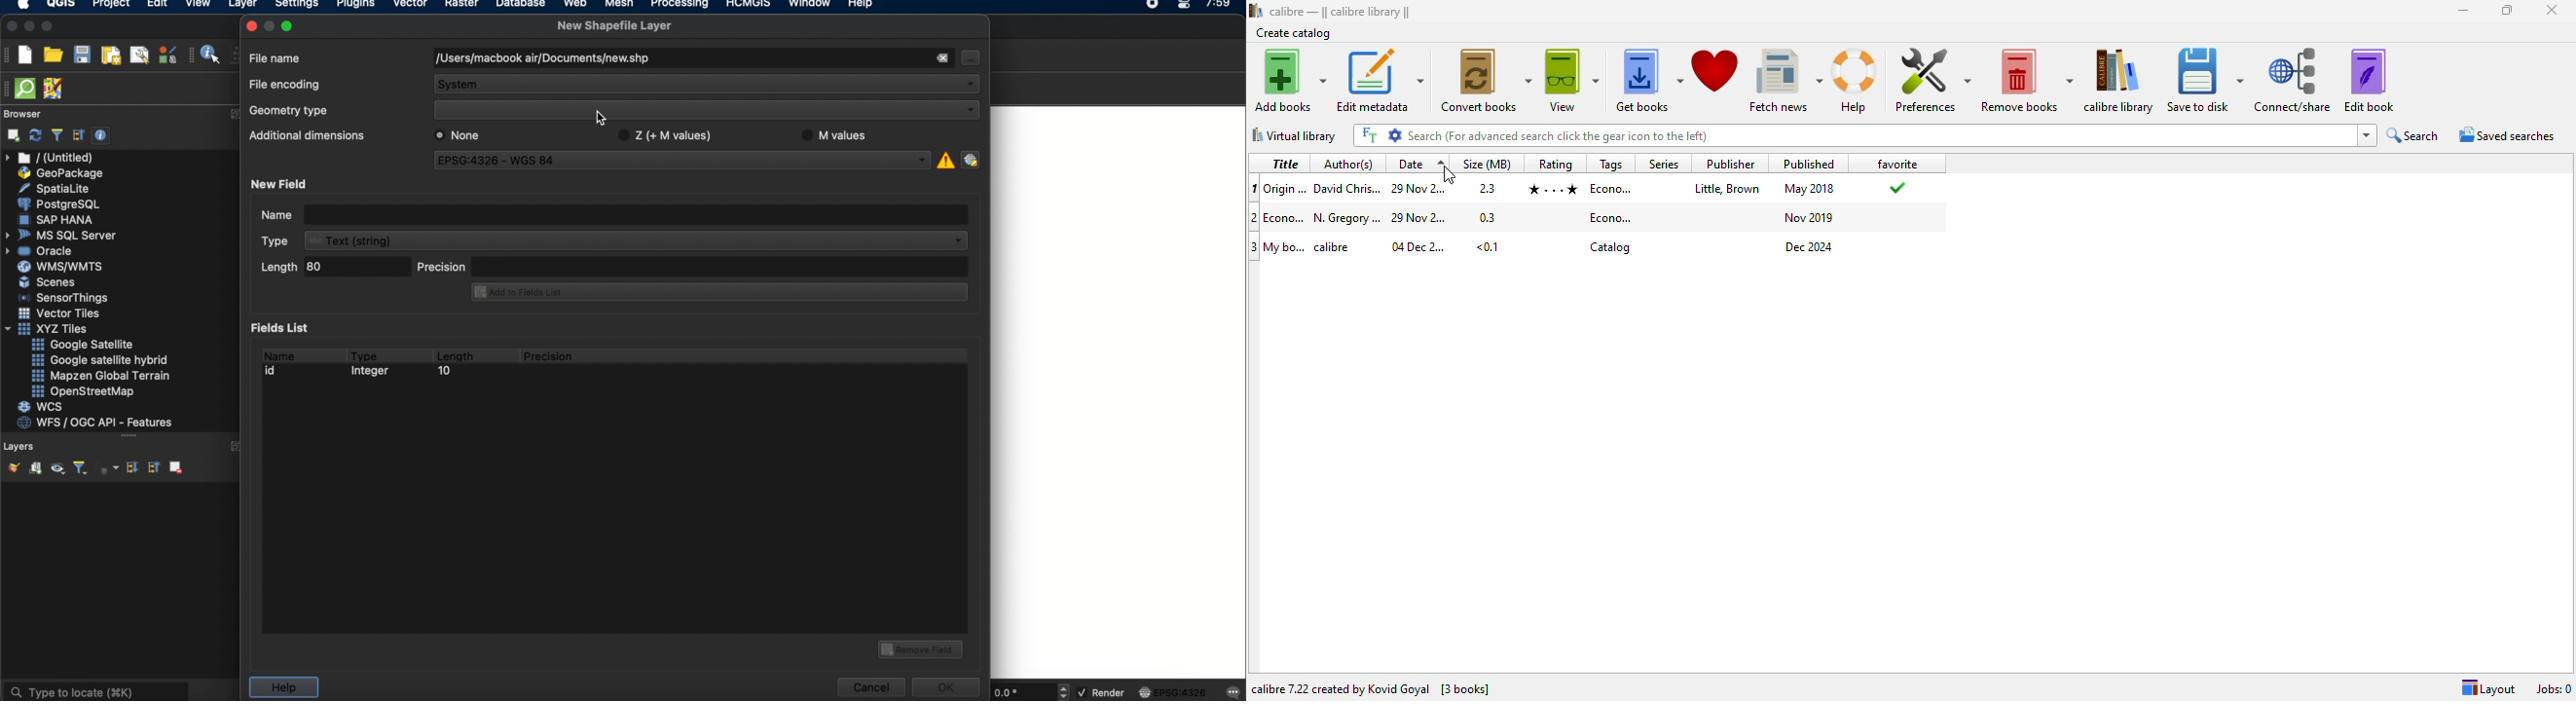 The image size is (2576, 728). What do you see at coordinates (1116, 393) in the screenshot?
I see `workspace` at bounding box center [1116, 393].